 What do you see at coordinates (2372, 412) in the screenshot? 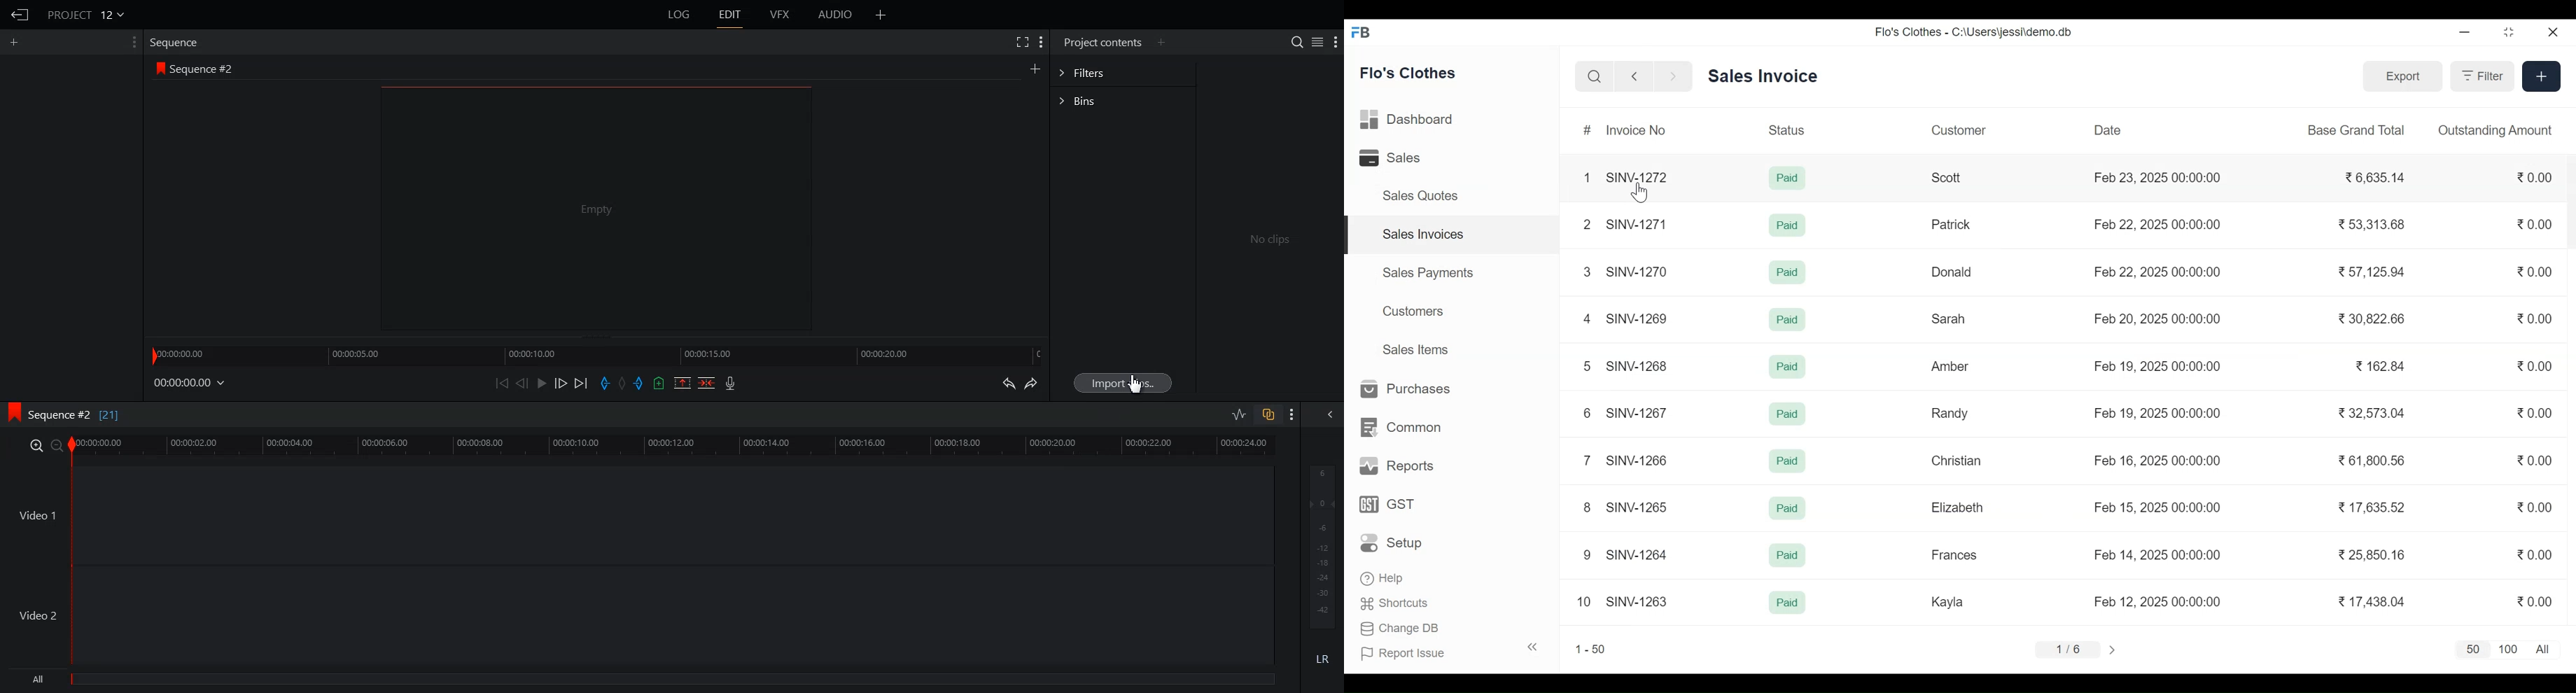
I see `32,573.04` at bounding box center [2372, 412].